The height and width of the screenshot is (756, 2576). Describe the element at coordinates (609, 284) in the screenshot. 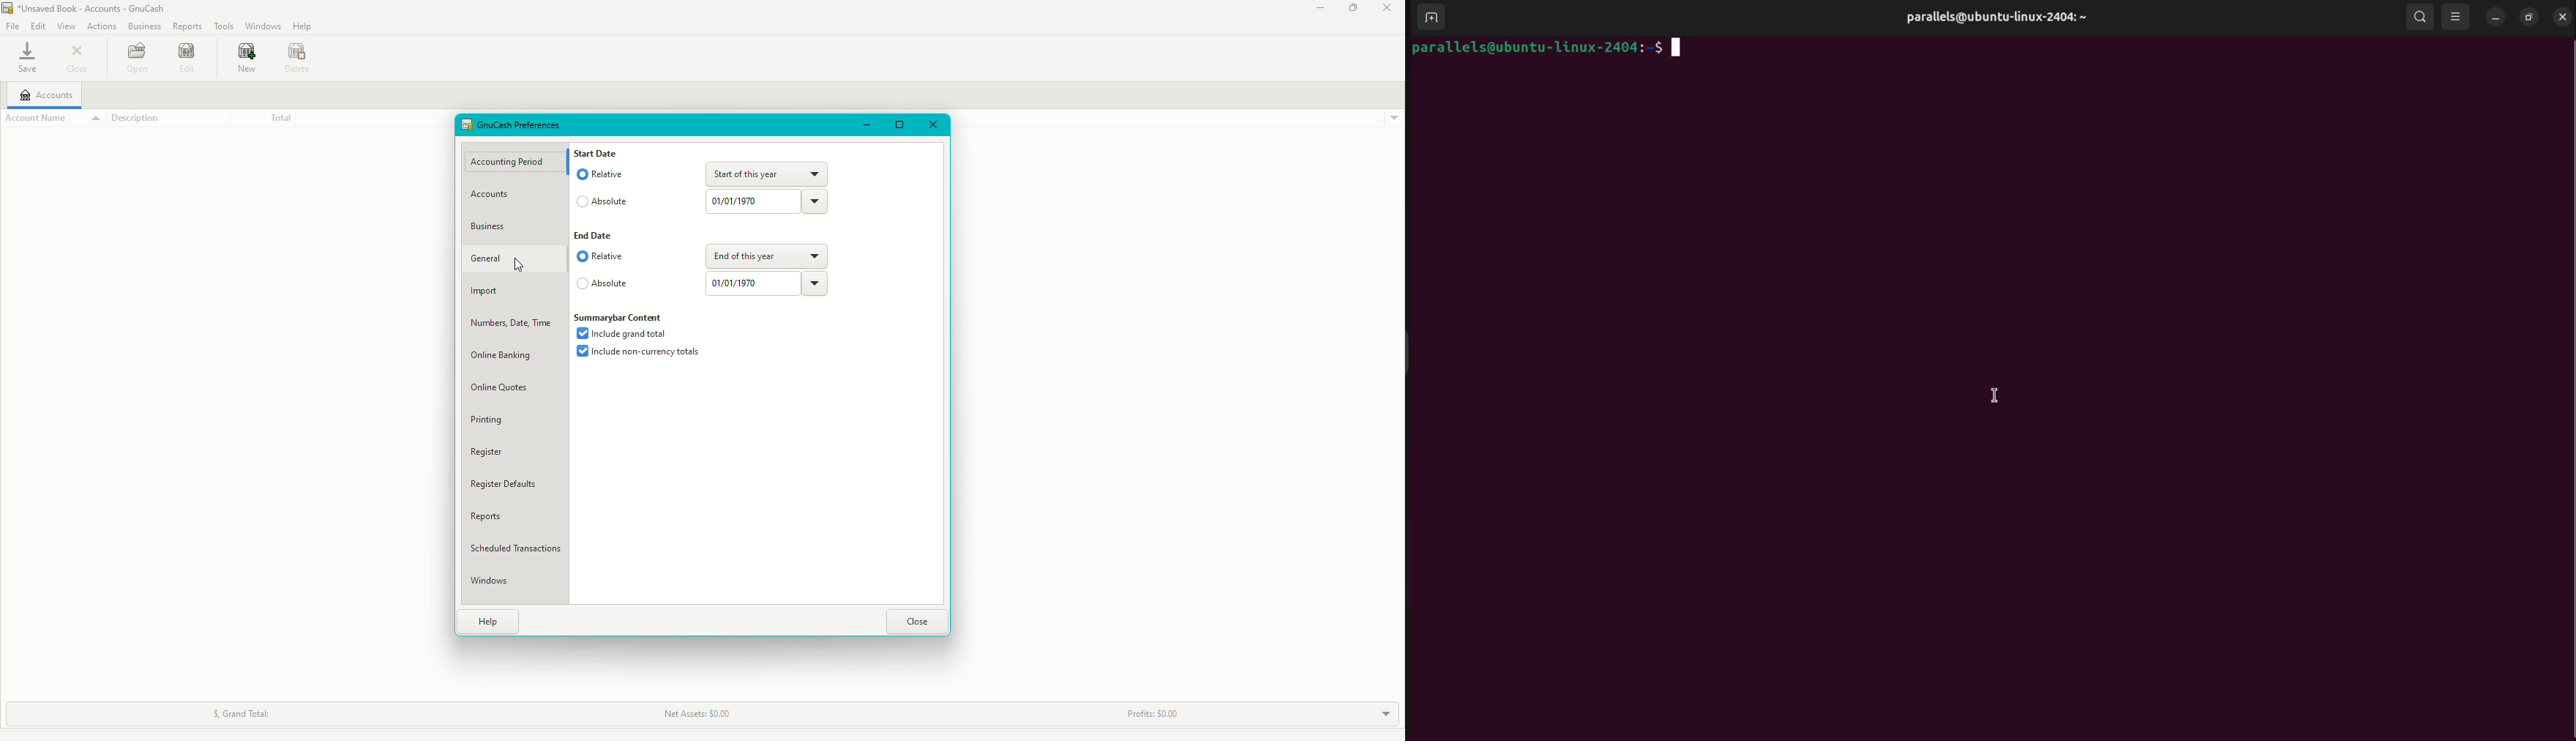

I see `Absolute` at that location.